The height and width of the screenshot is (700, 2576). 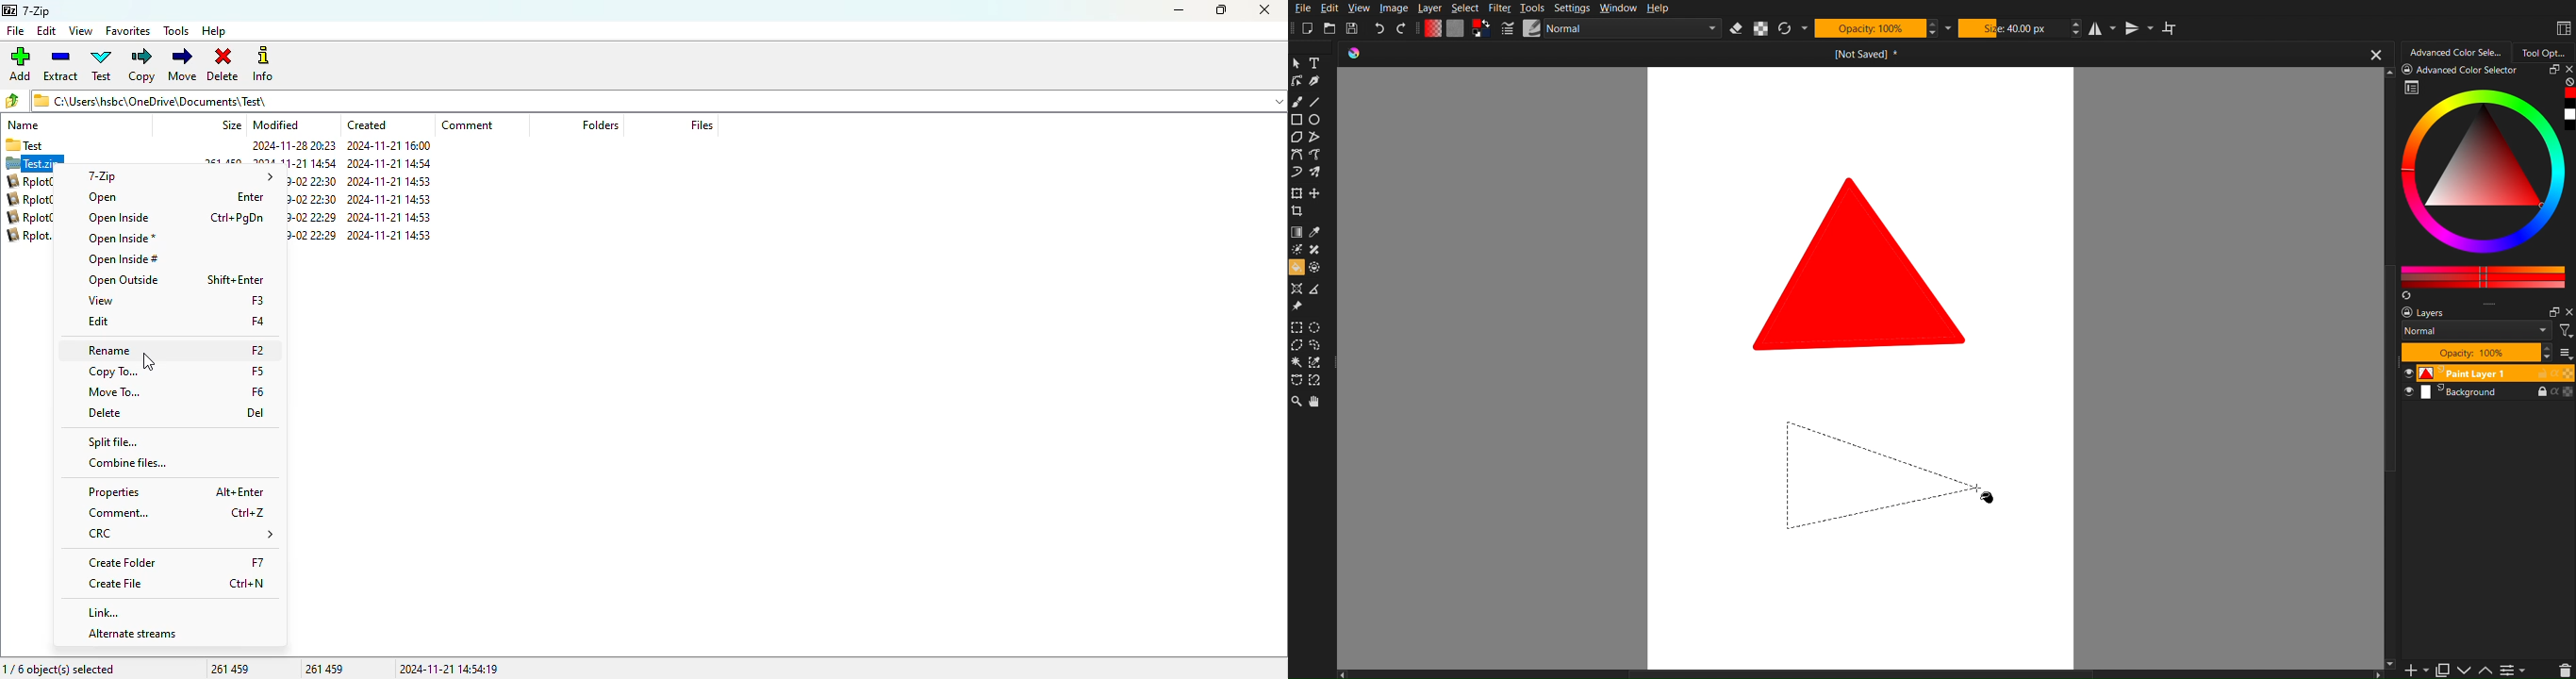 What do you see at coordinates (2140, 31) in the screenshot?
I see `Vertical Mirror` at bounding box center [2140, 31].